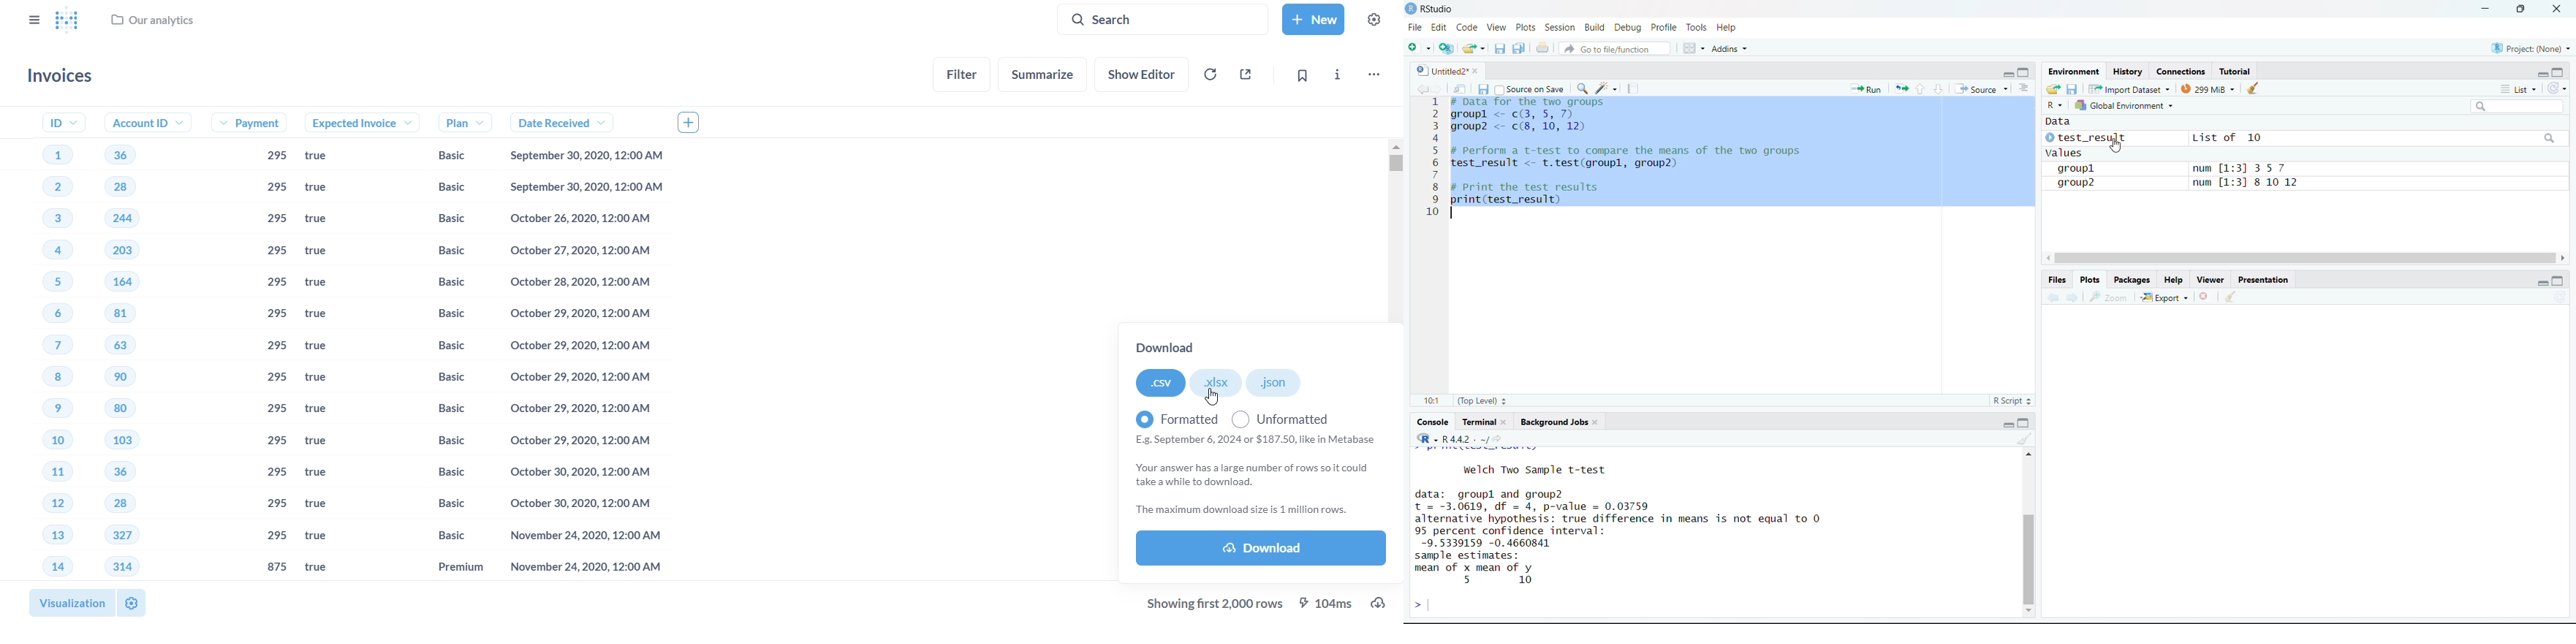 This screenshot has width=2576, height=644. I want to click on compile report, so click(1631, 88).